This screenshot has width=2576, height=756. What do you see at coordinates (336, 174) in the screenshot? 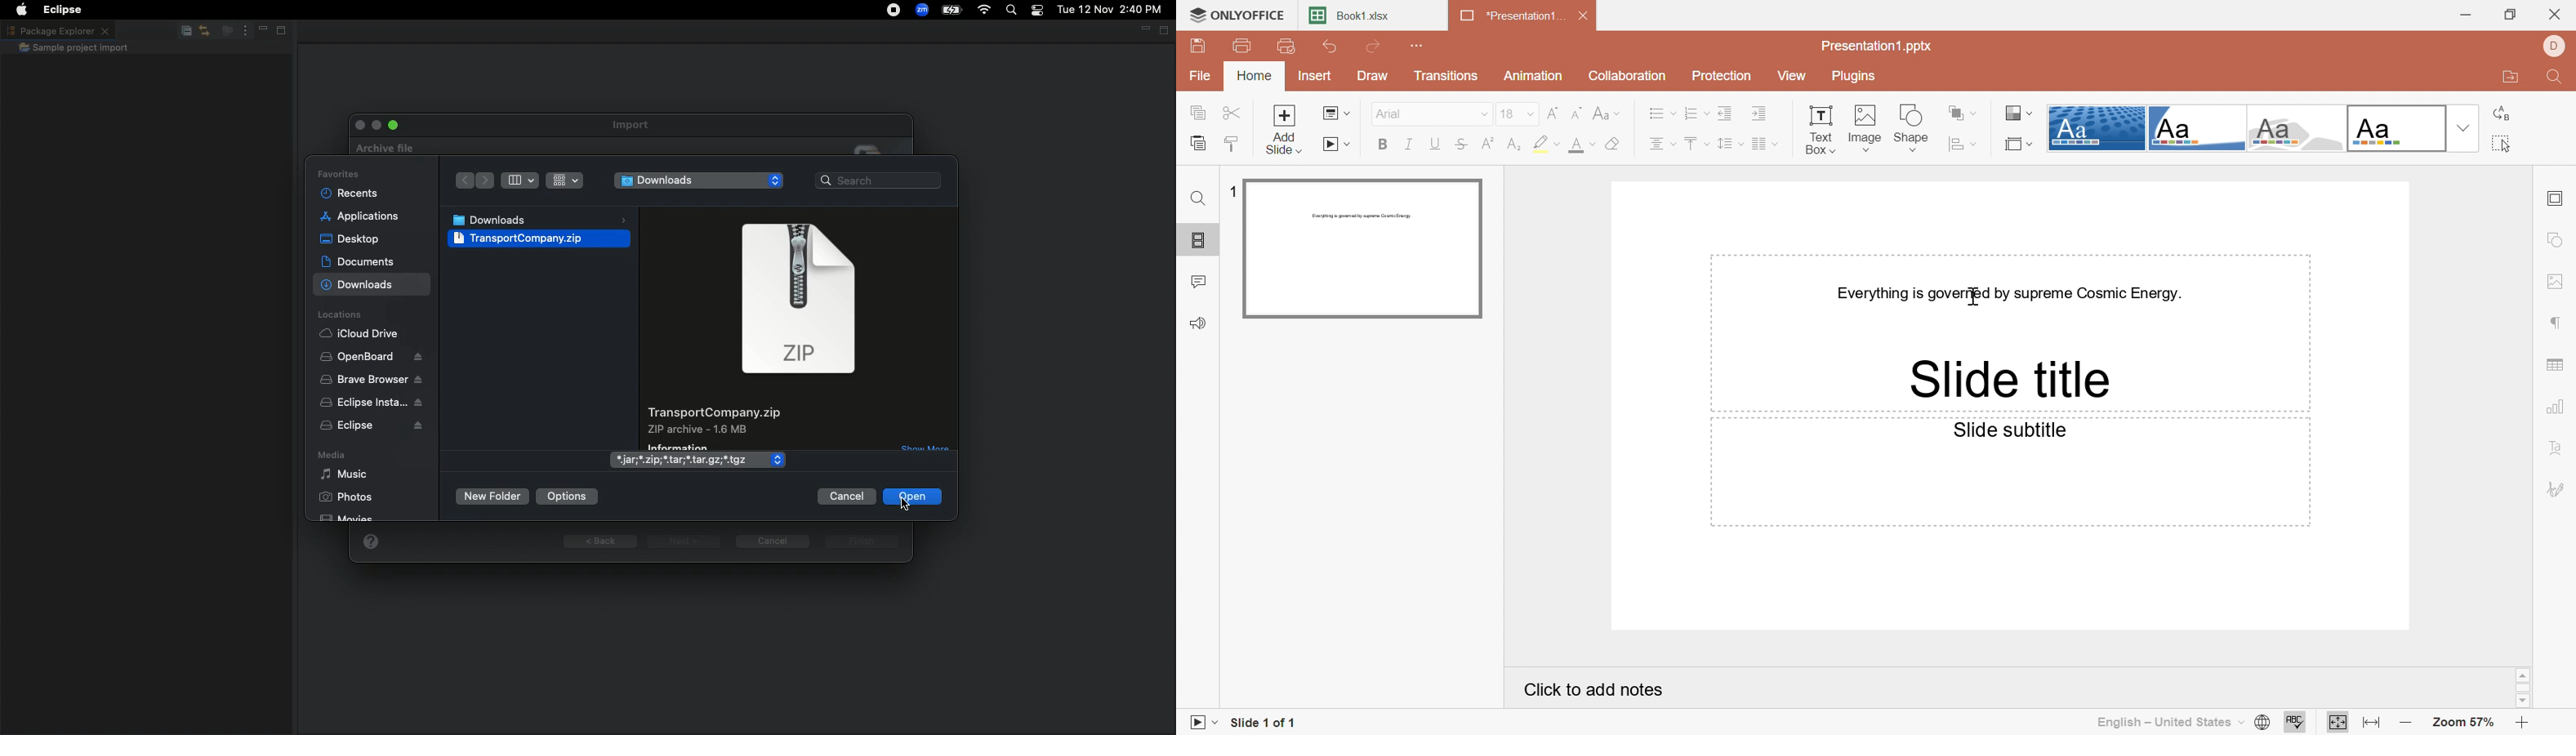
I see `Favorites` at bounding box center [336, 174].